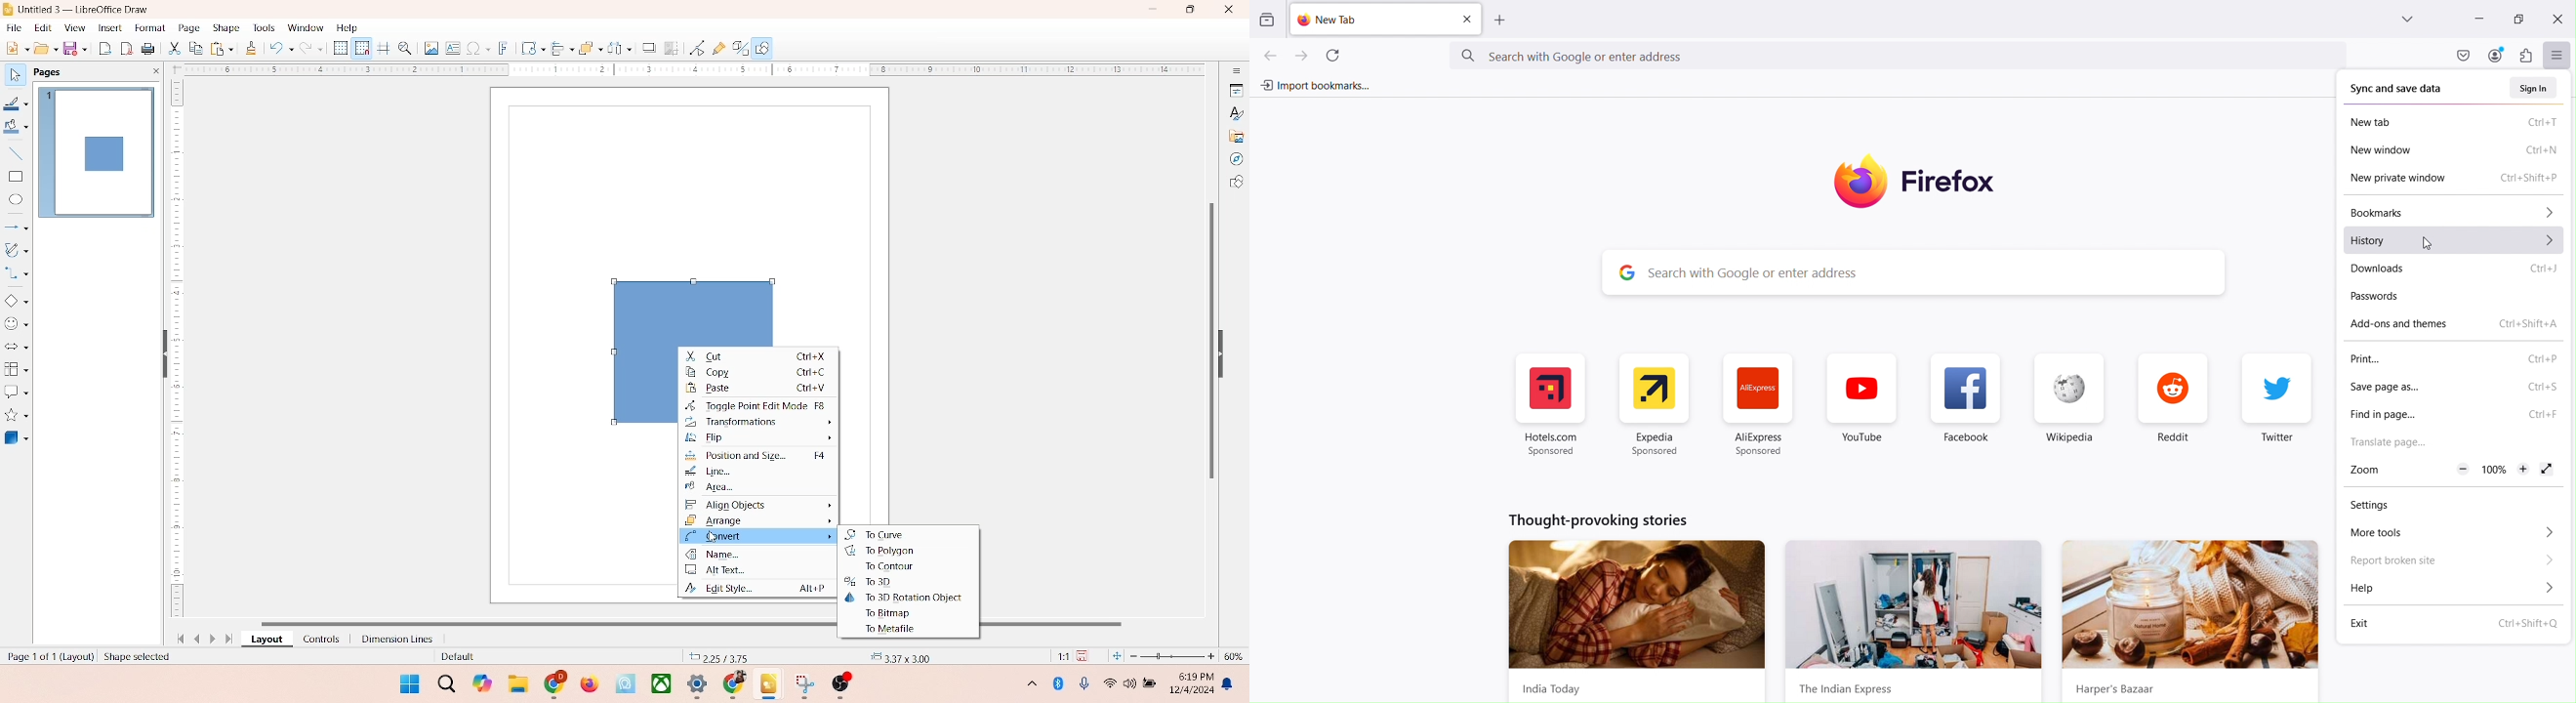 The width and height of the screenshot is (2576, 728). What do you see at coordinates (1173, 656) in the screenshot?
I see `zoom factor` at bounding box center [1173, 656].